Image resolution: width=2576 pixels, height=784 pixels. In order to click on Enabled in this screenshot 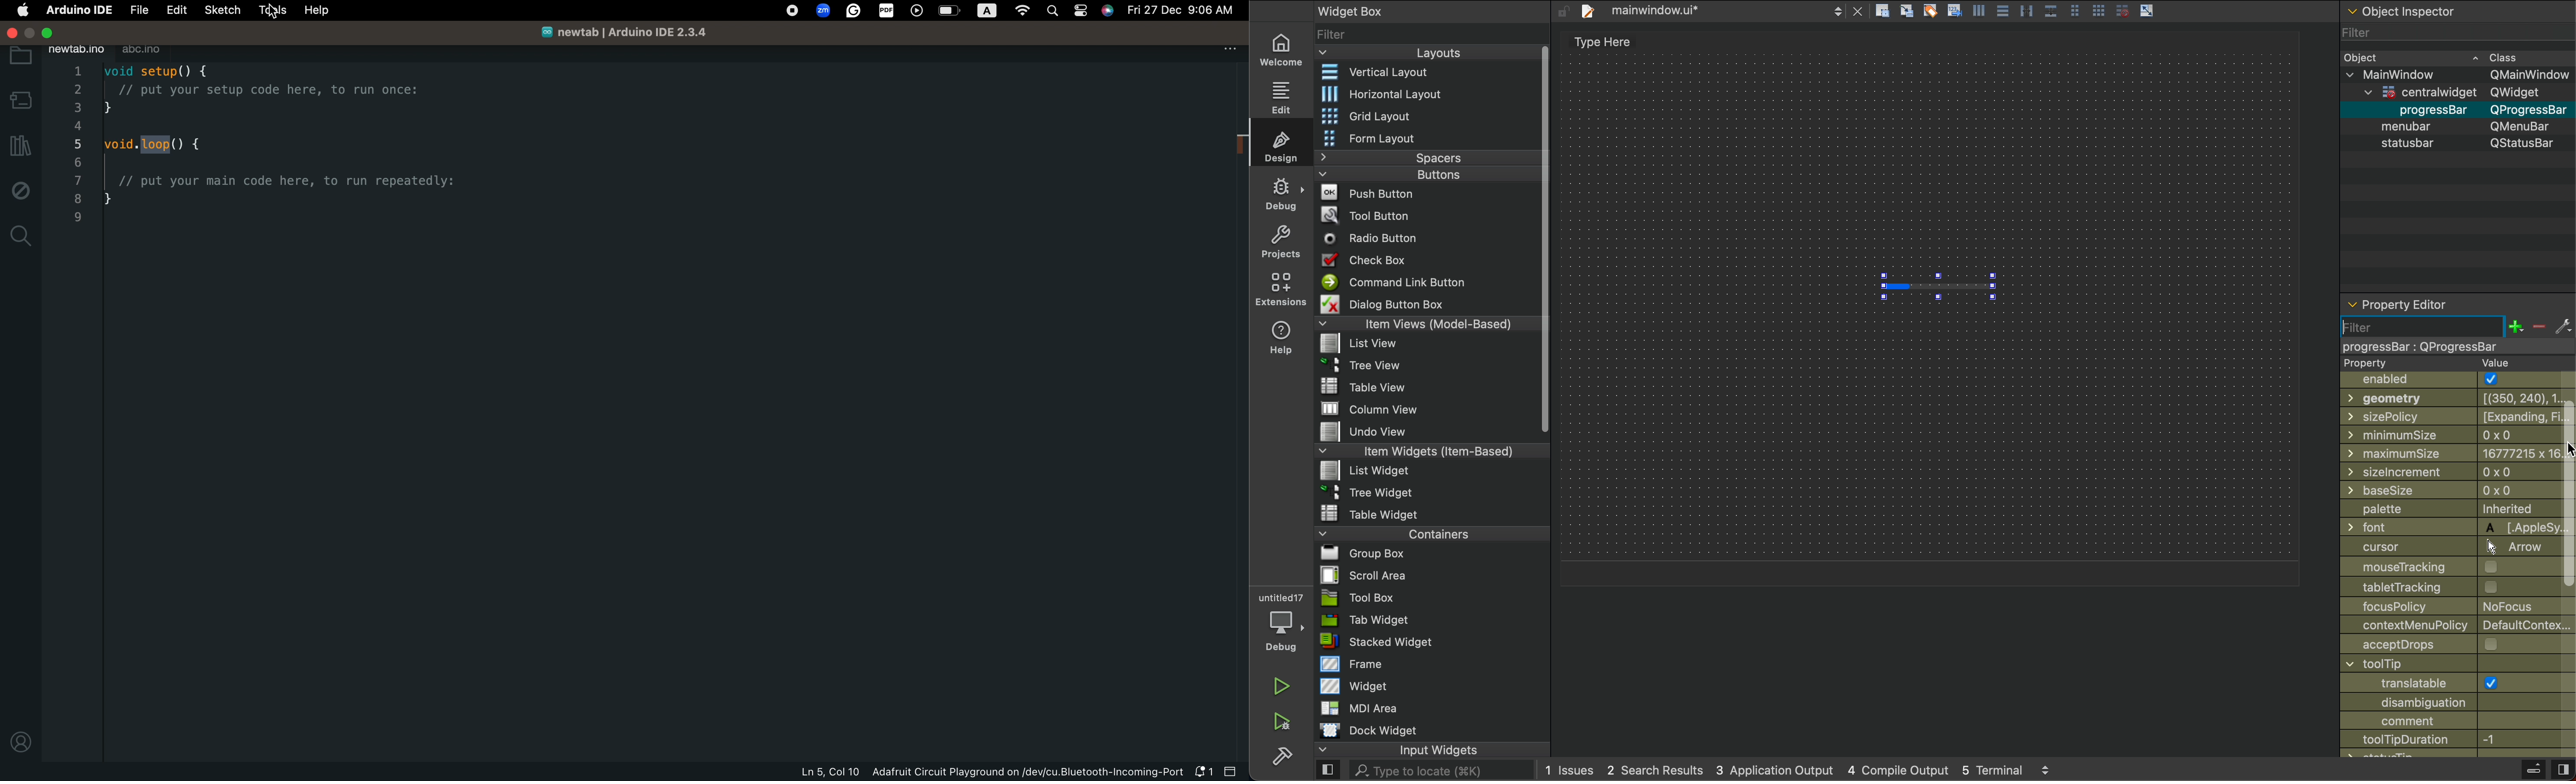, I will do `click(2444, 381)`.